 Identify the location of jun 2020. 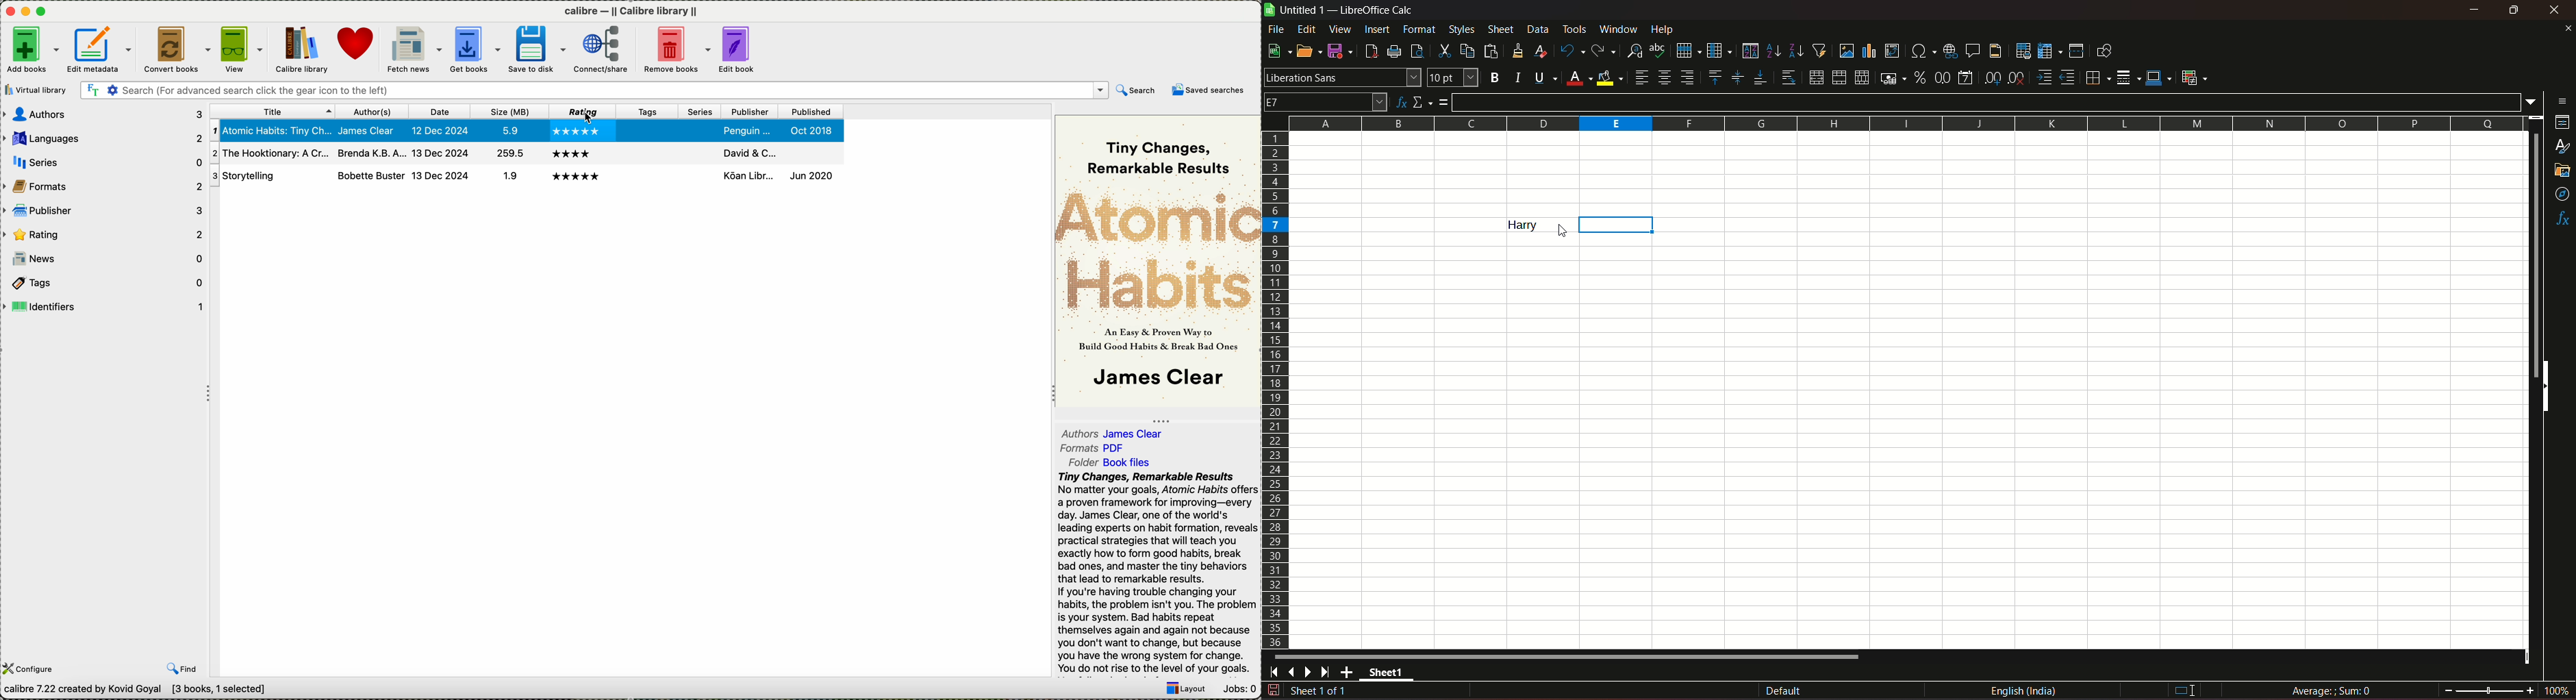
(812, 174).